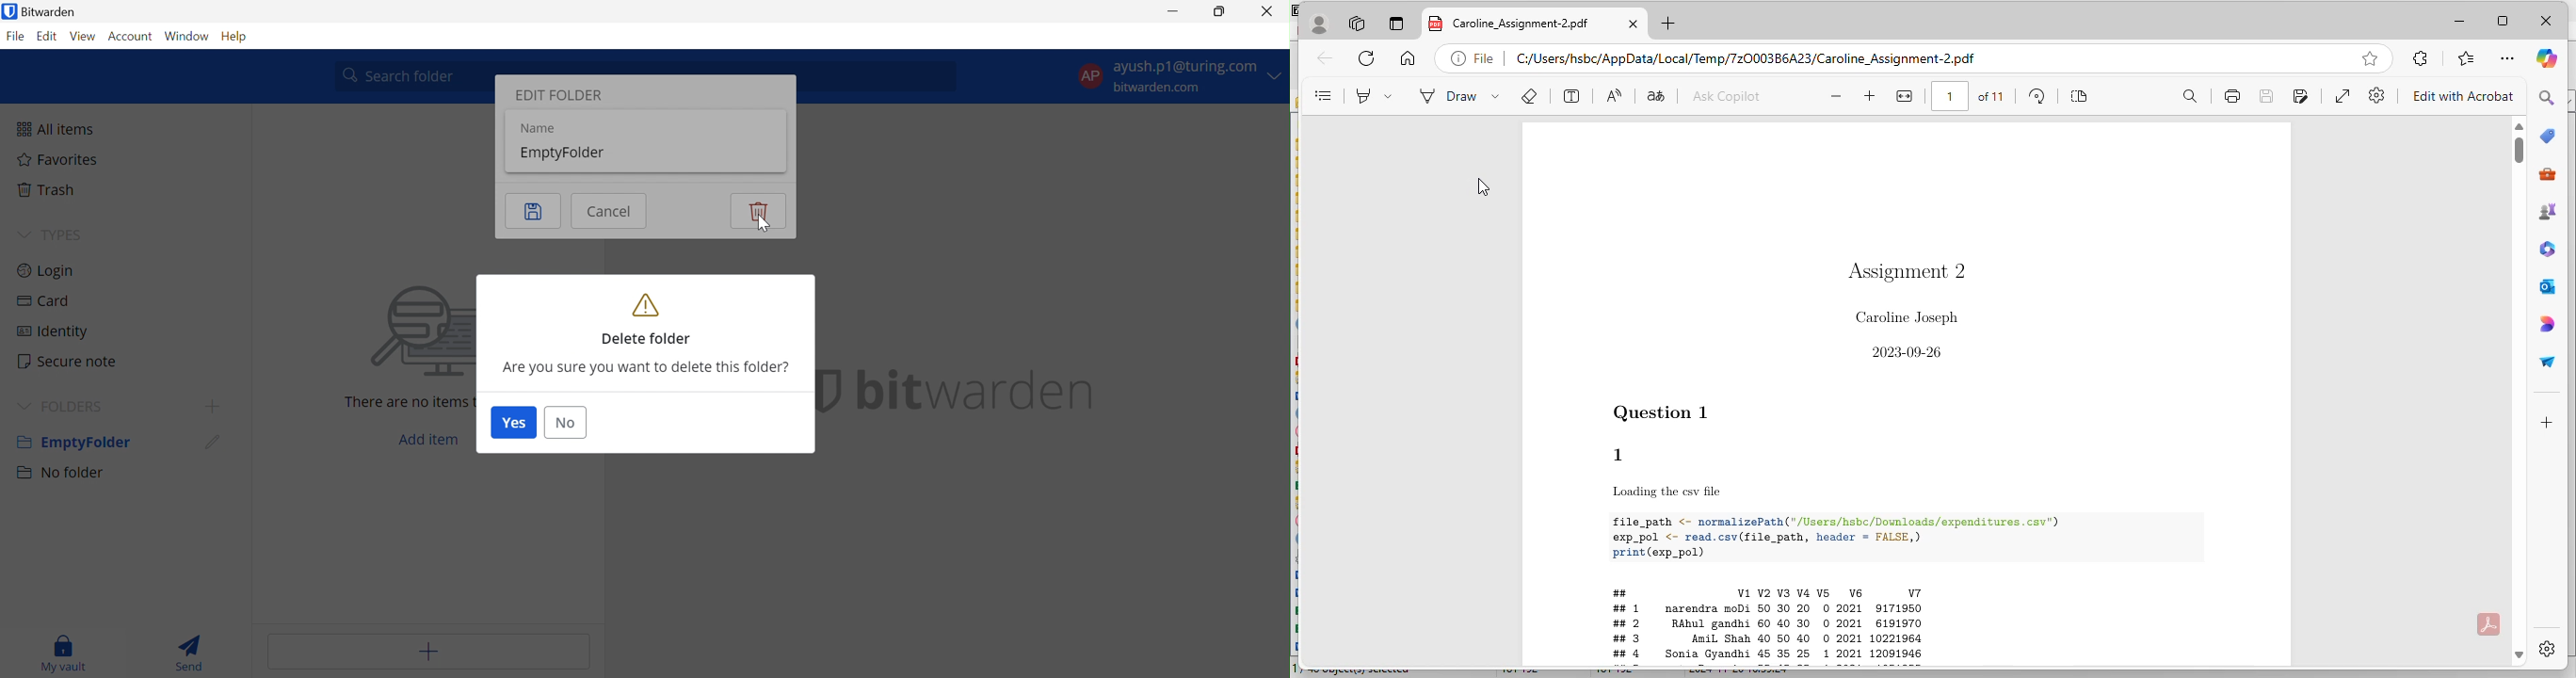  What do you see at coordinates (432, 651) in the screenshot?
I see `Add item` at bounding box center [432, 651].